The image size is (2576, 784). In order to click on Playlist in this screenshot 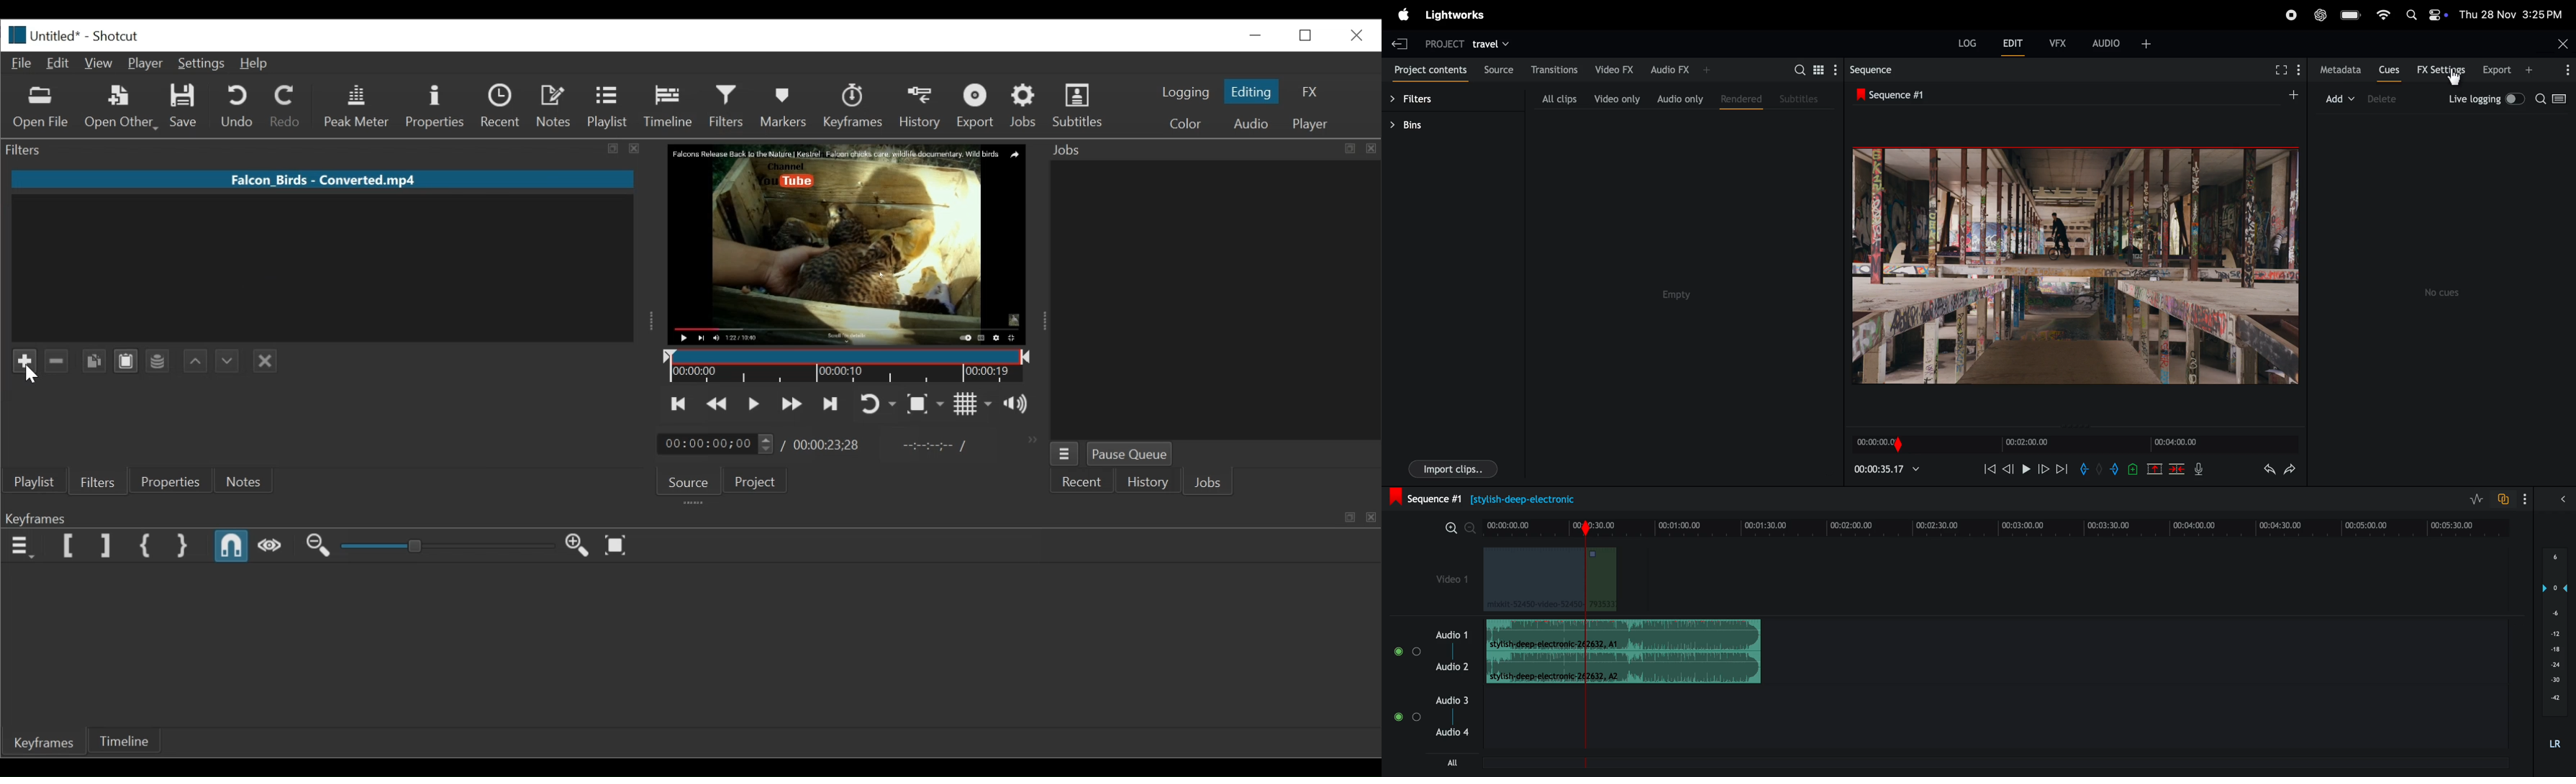, I will do `click(607, 108)`.